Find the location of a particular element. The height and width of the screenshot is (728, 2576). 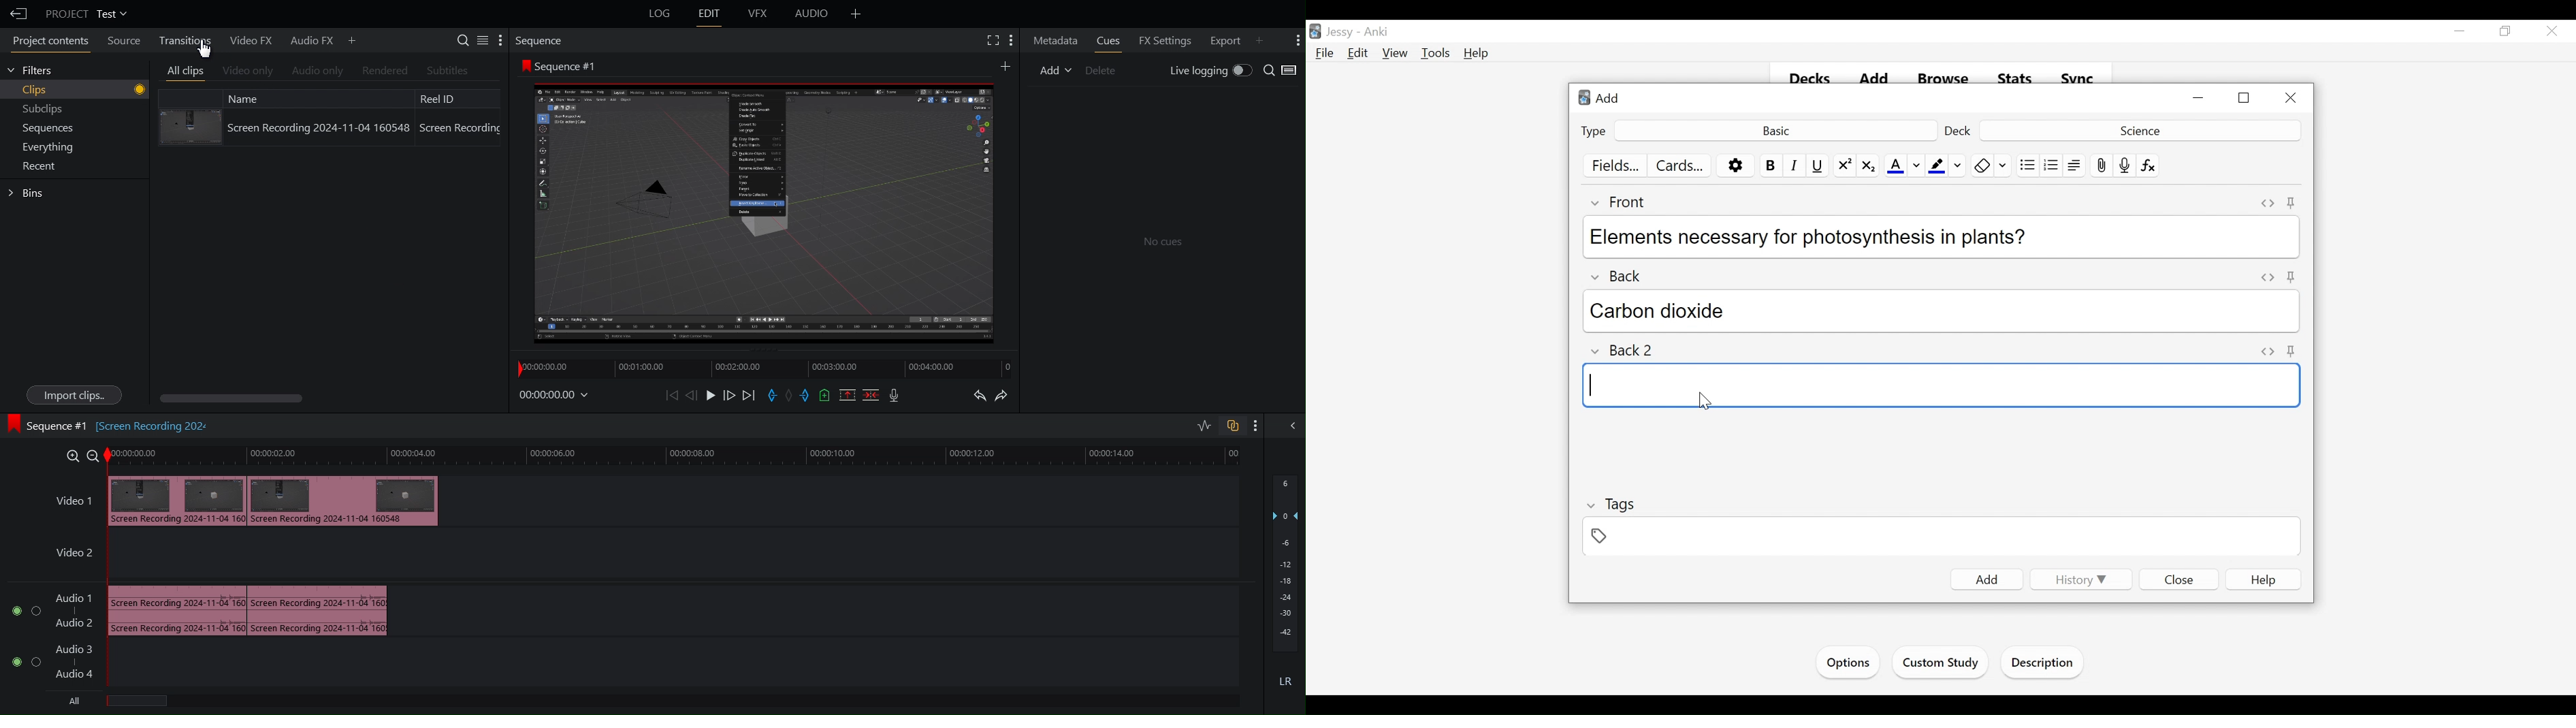

Video FX is located at coordinates (246, 39).